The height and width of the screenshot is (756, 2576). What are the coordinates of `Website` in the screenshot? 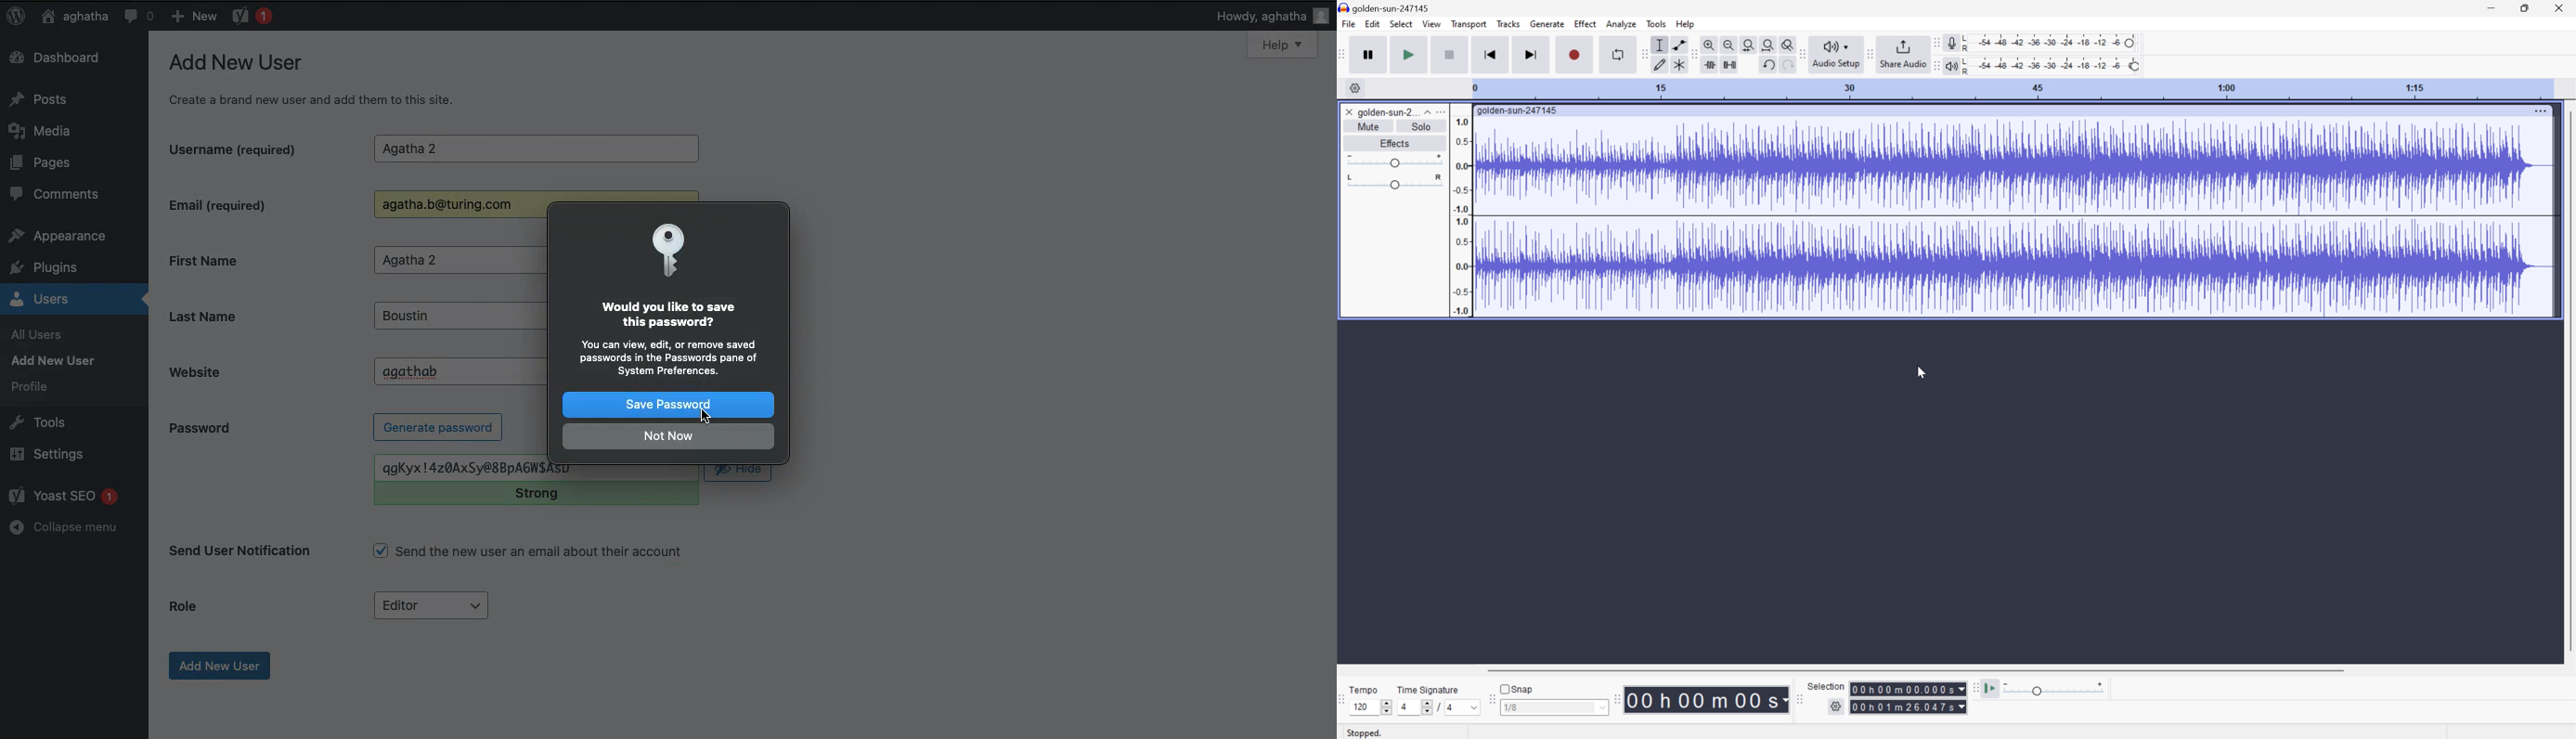 It's located at (240, 371).